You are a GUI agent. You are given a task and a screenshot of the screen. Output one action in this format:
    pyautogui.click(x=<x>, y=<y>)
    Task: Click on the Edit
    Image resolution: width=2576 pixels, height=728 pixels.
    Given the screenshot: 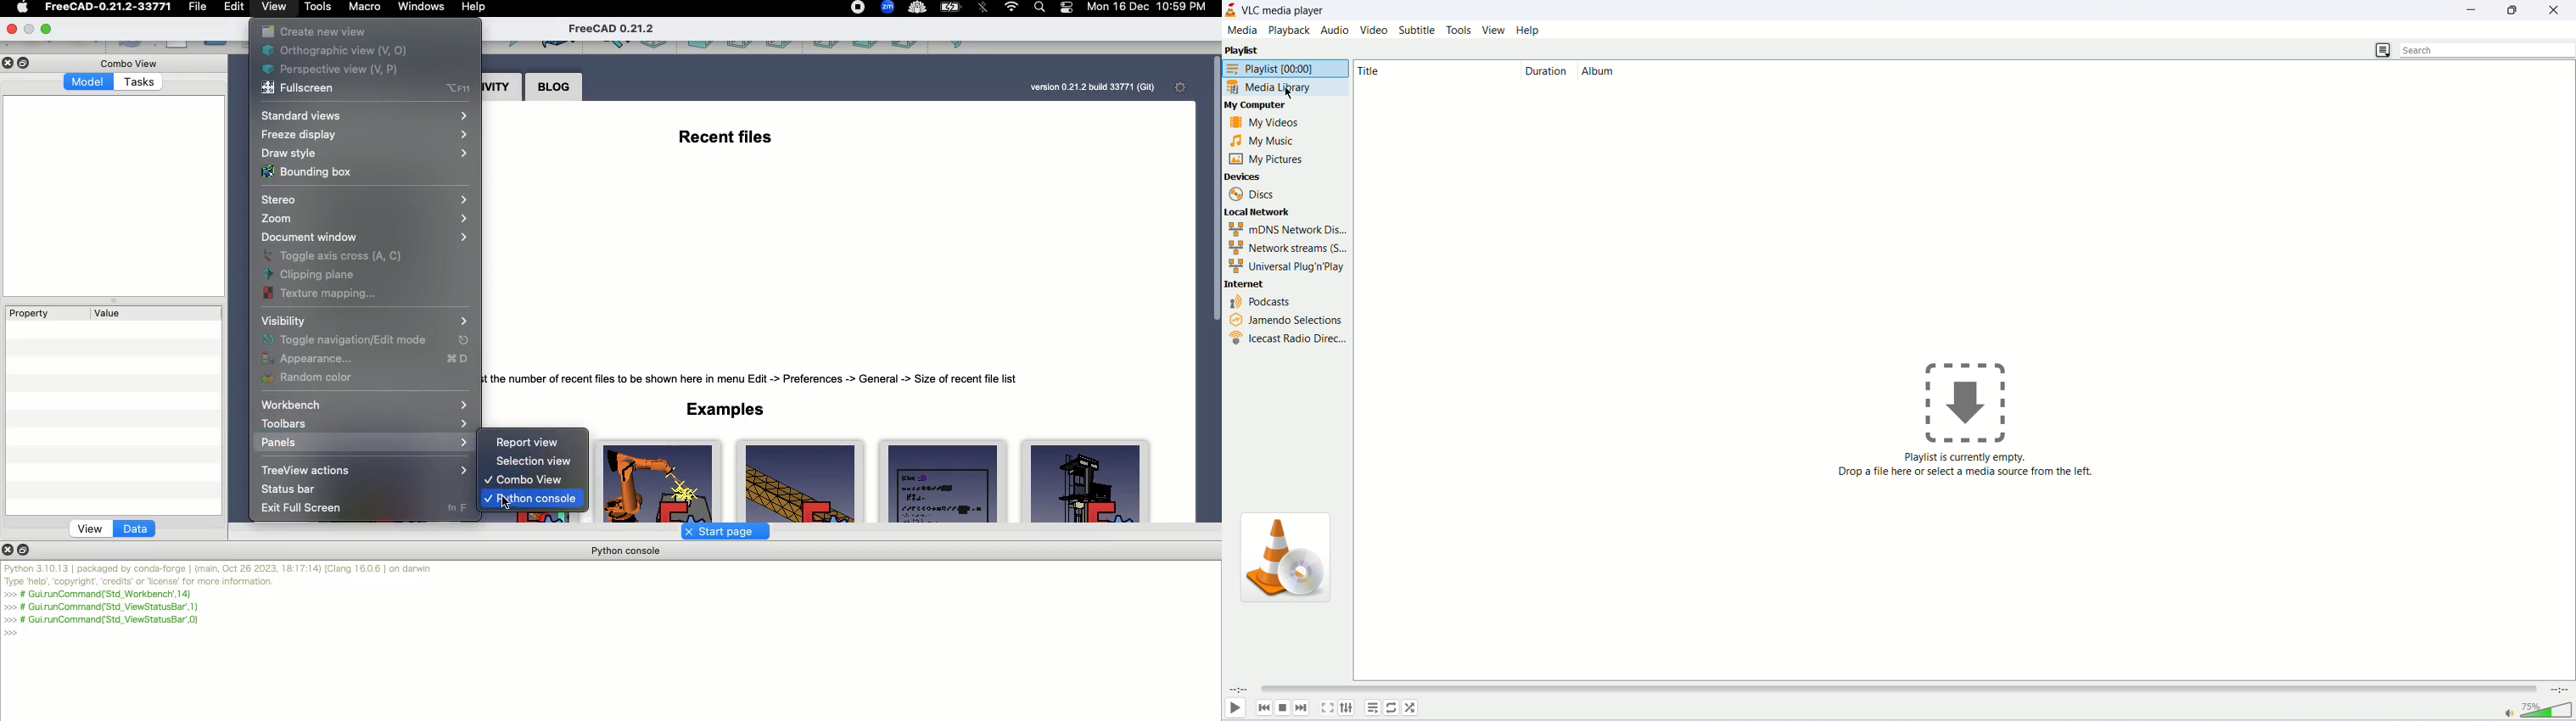 What is the action you would take?
    pyautogui.click(x=236, y=8)
    